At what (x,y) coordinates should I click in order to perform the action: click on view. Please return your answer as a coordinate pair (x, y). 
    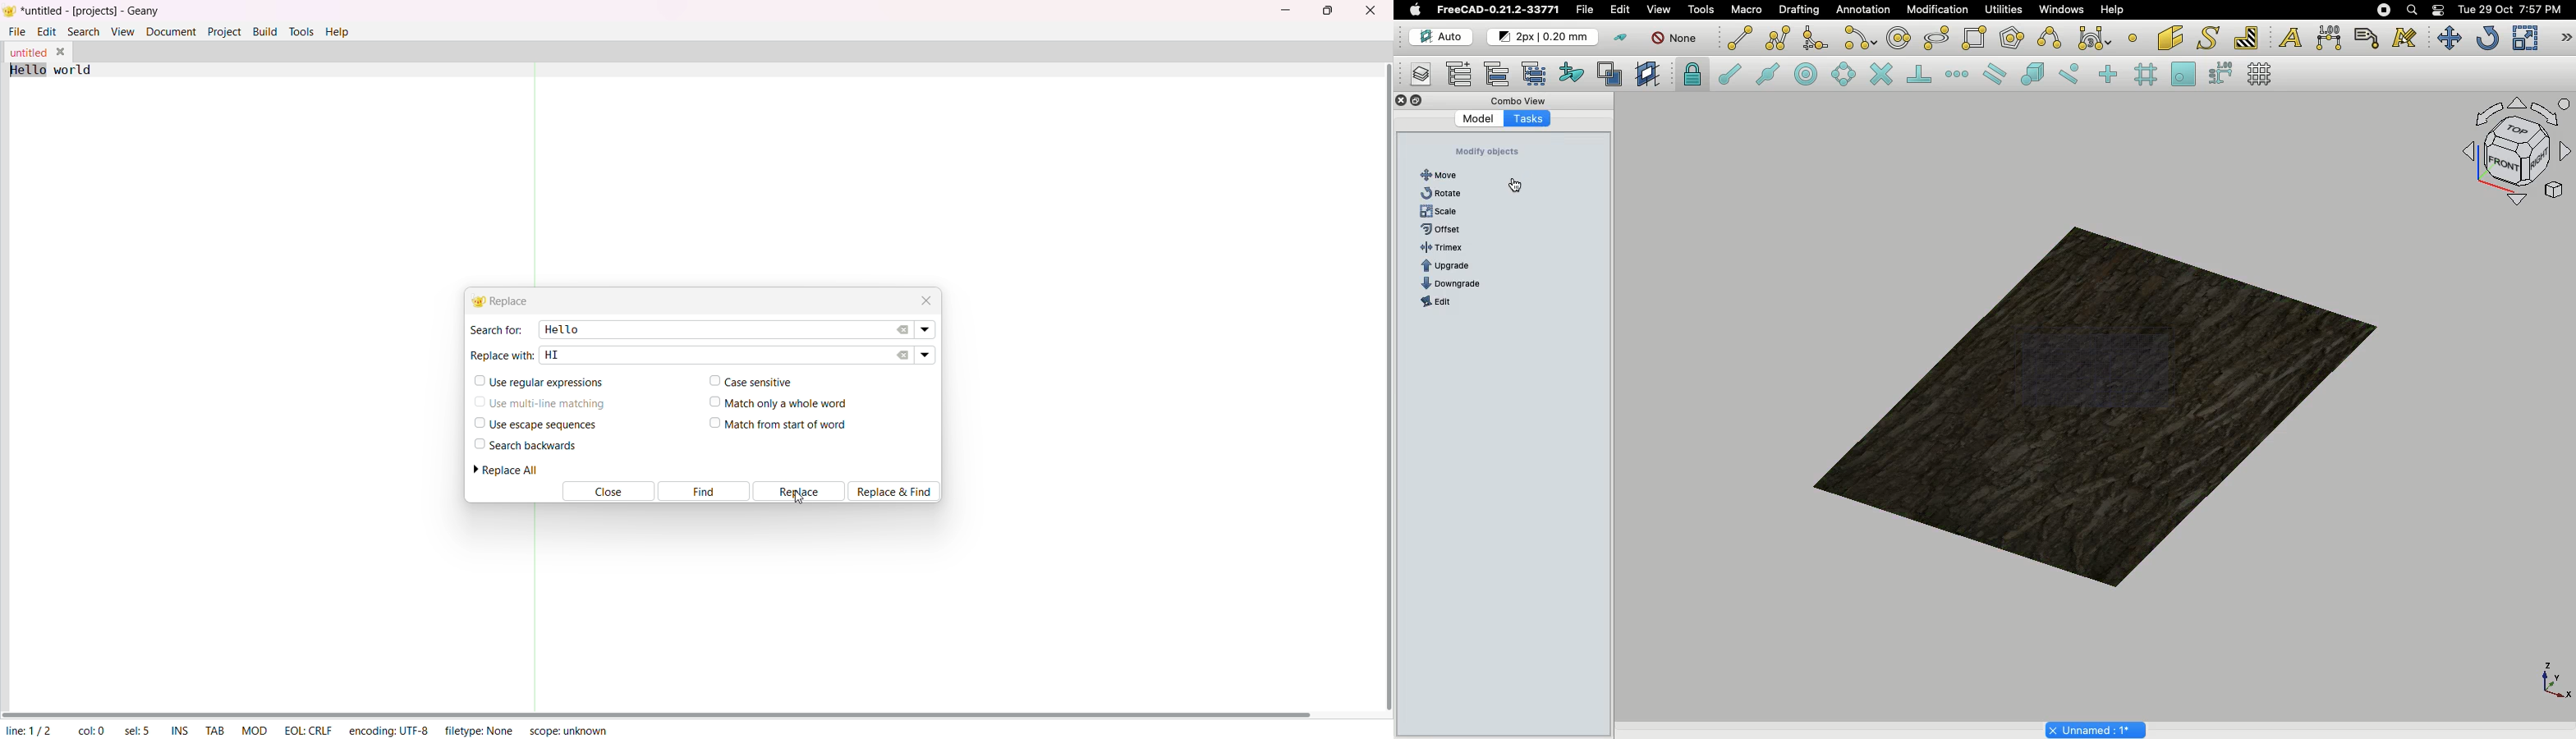
    Looking at the image, I should click on (122, 31).